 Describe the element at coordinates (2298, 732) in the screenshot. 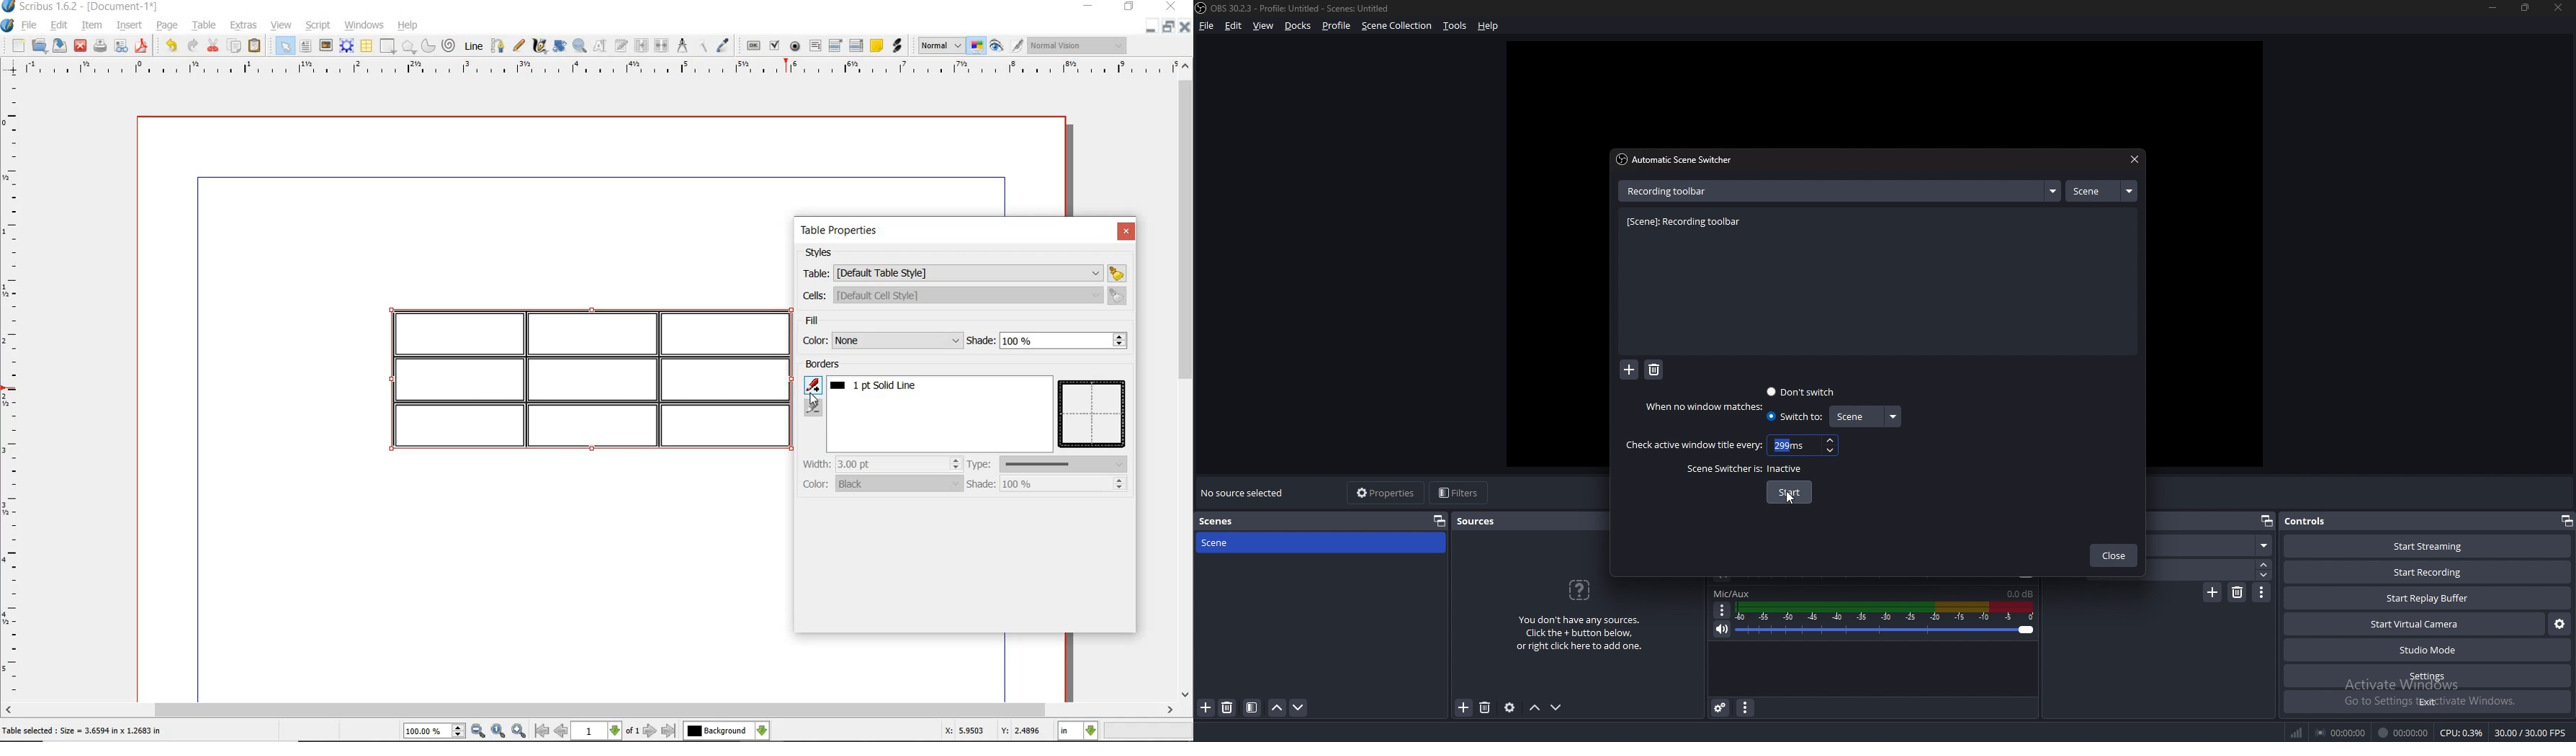

I see `network` at that location.